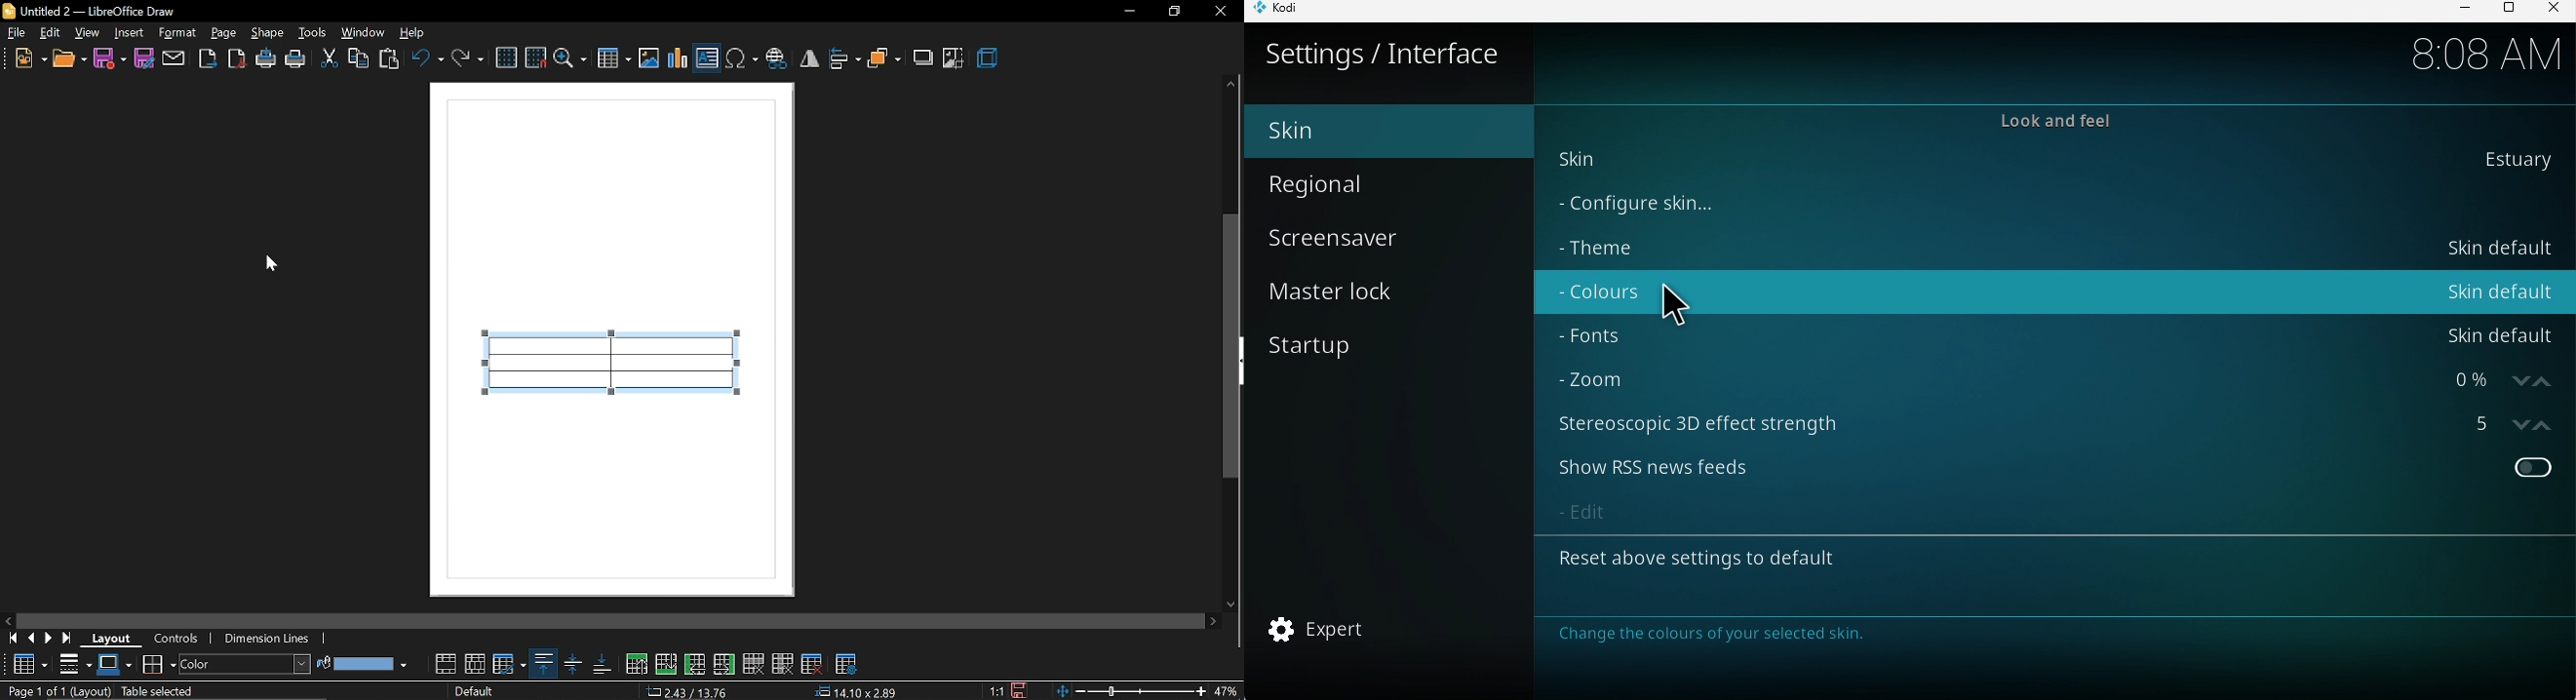  I want to click on Border color, so click(115, 666).